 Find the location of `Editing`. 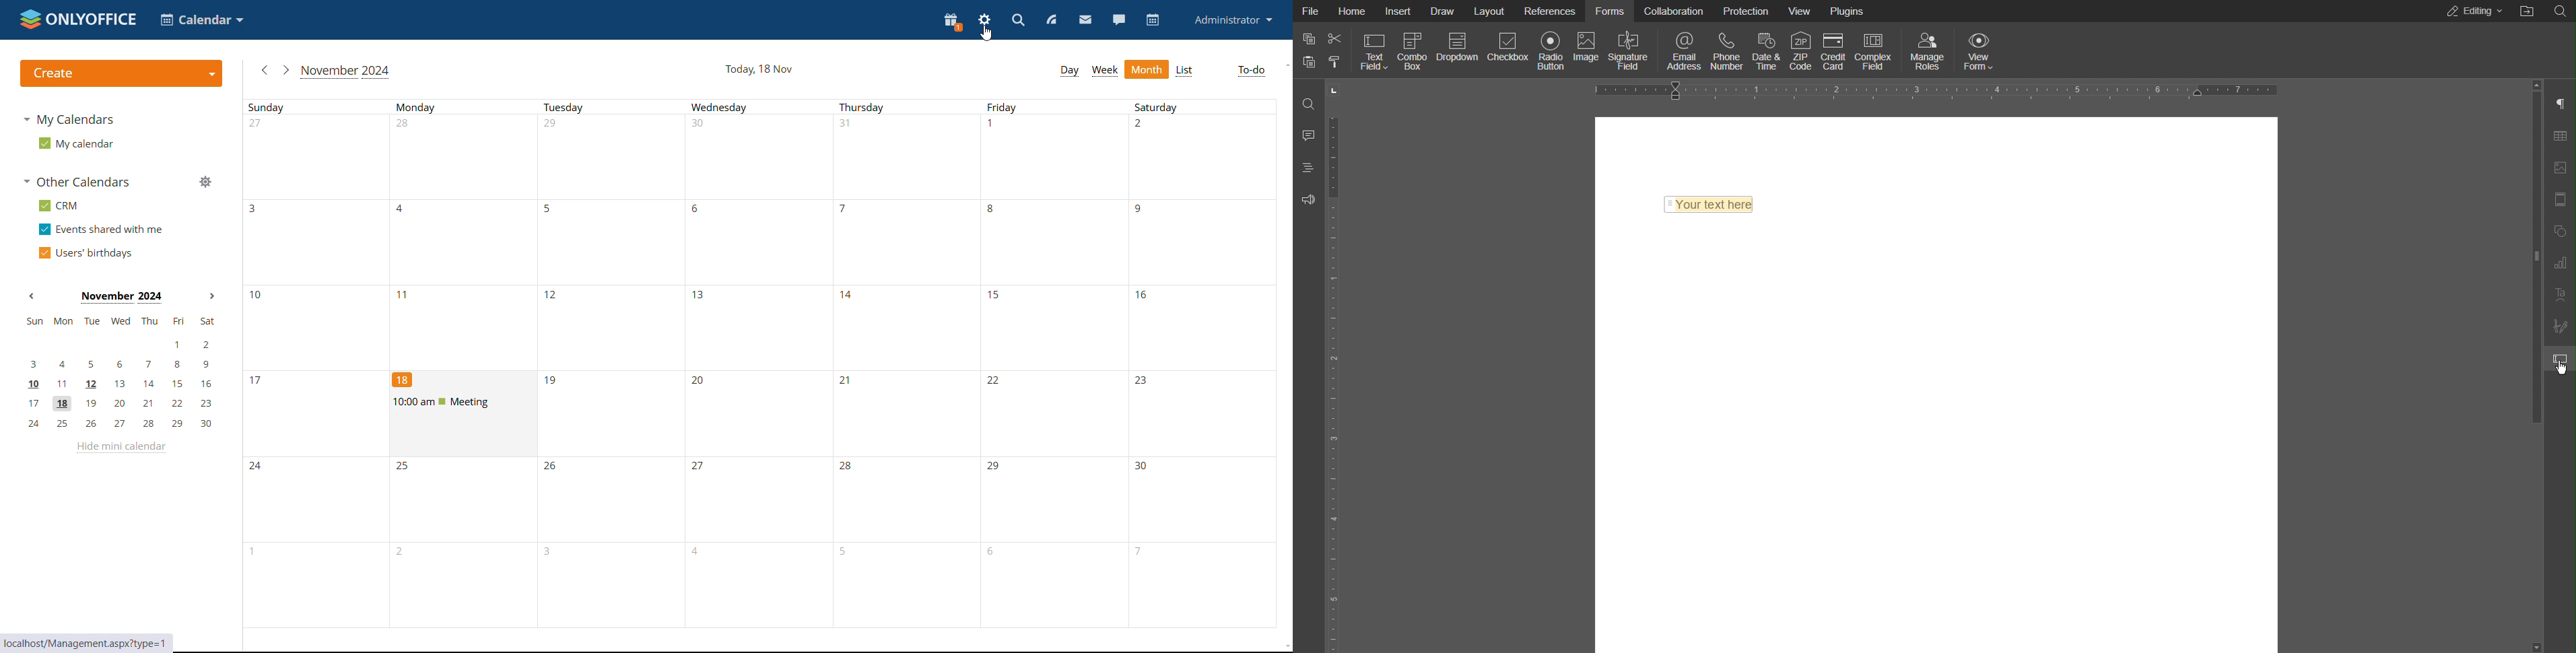

Editing is located at coordinates (2474, 11).